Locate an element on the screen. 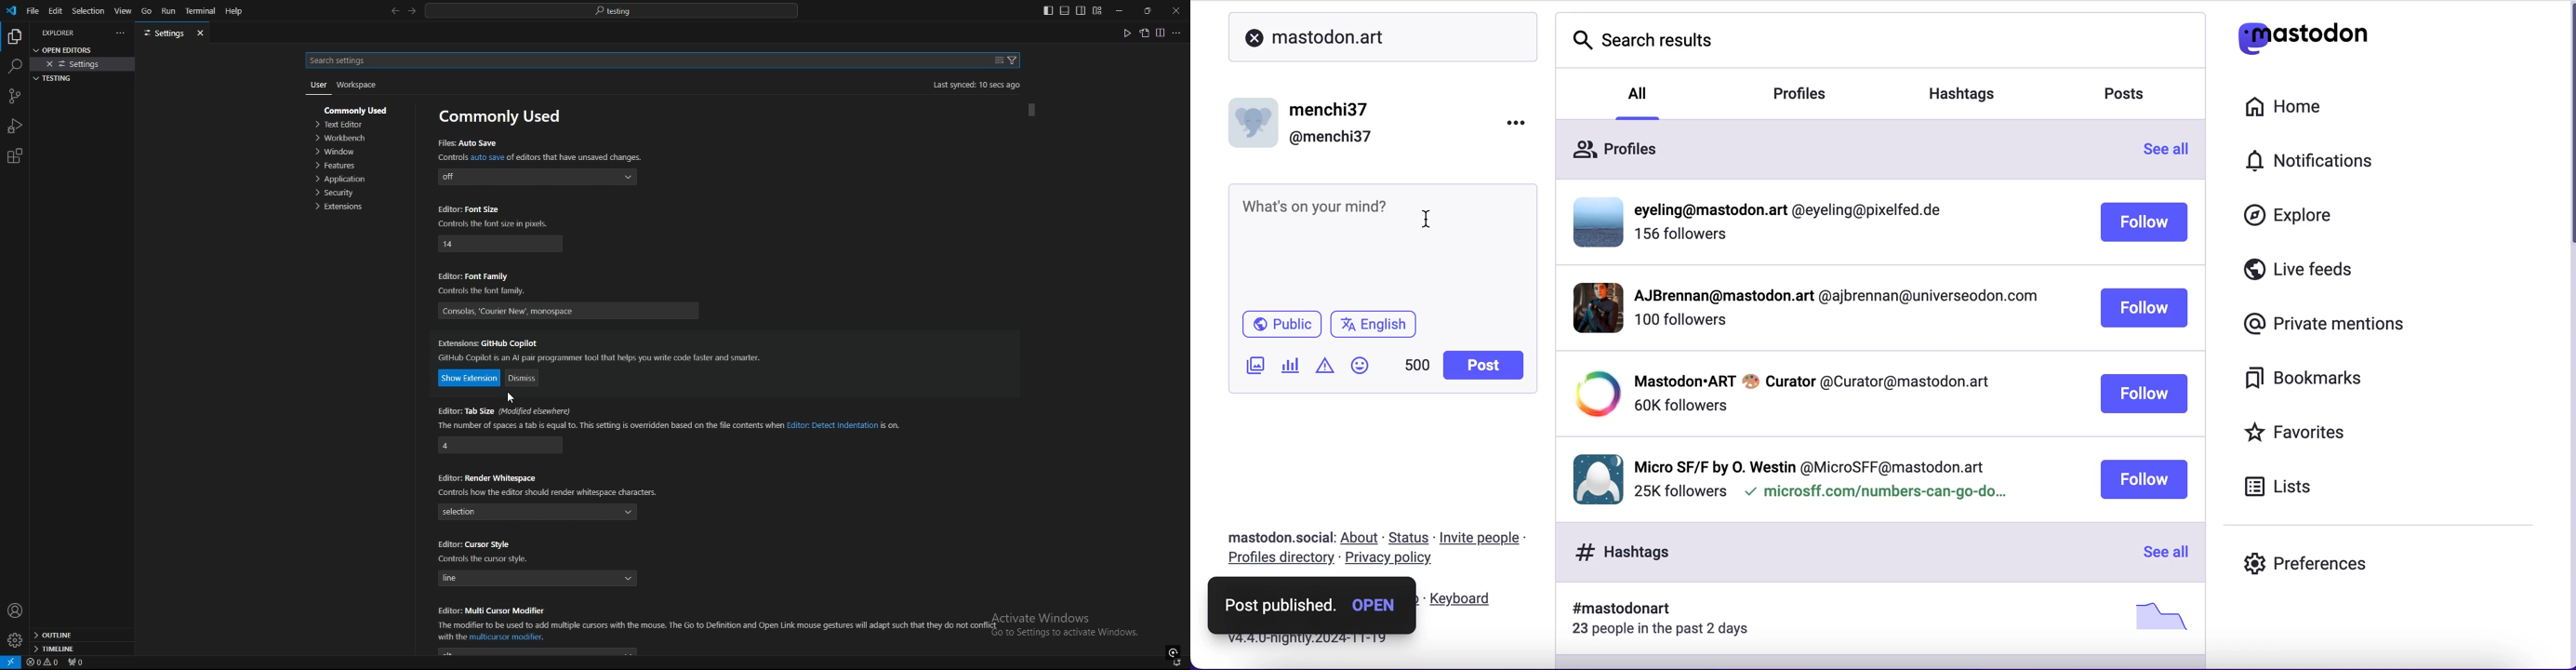  editor font size is located at coordinates (470, 210).